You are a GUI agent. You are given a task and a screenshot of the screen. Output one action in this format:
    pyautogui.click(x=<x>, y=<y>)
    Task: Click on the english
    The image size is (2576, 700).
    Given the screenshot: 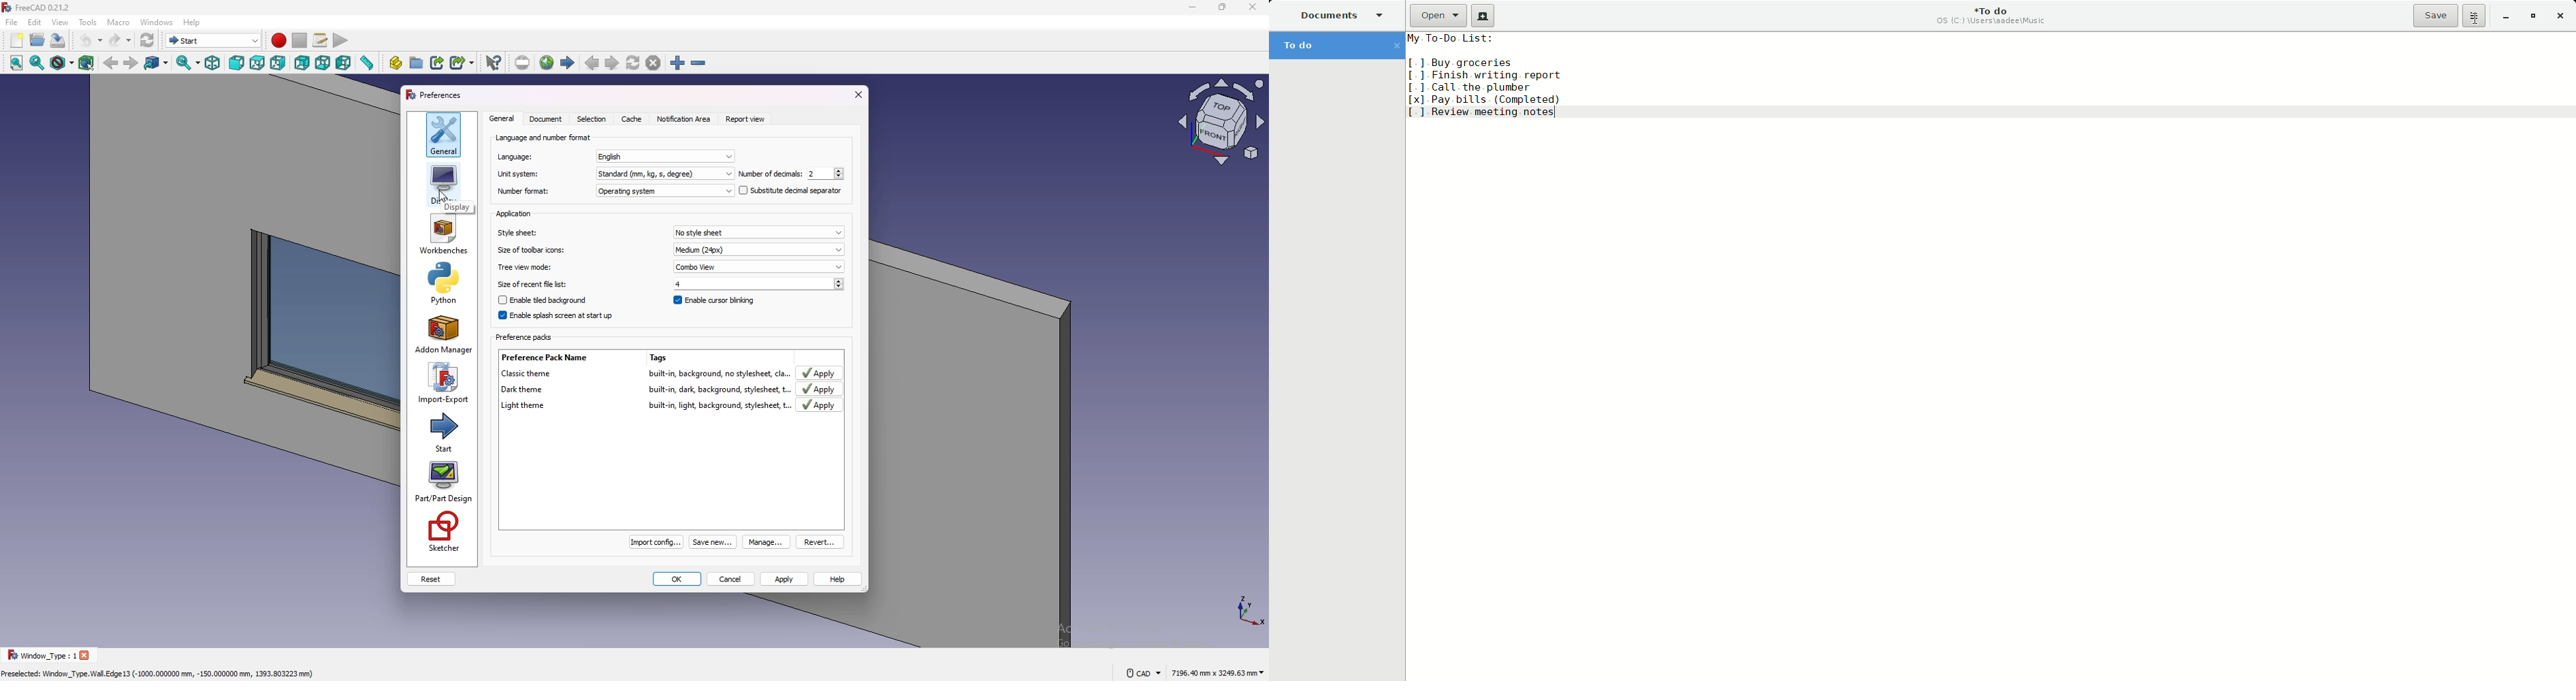 What is the action you would take?
    pyautogui.click(x=664, y=155)
    